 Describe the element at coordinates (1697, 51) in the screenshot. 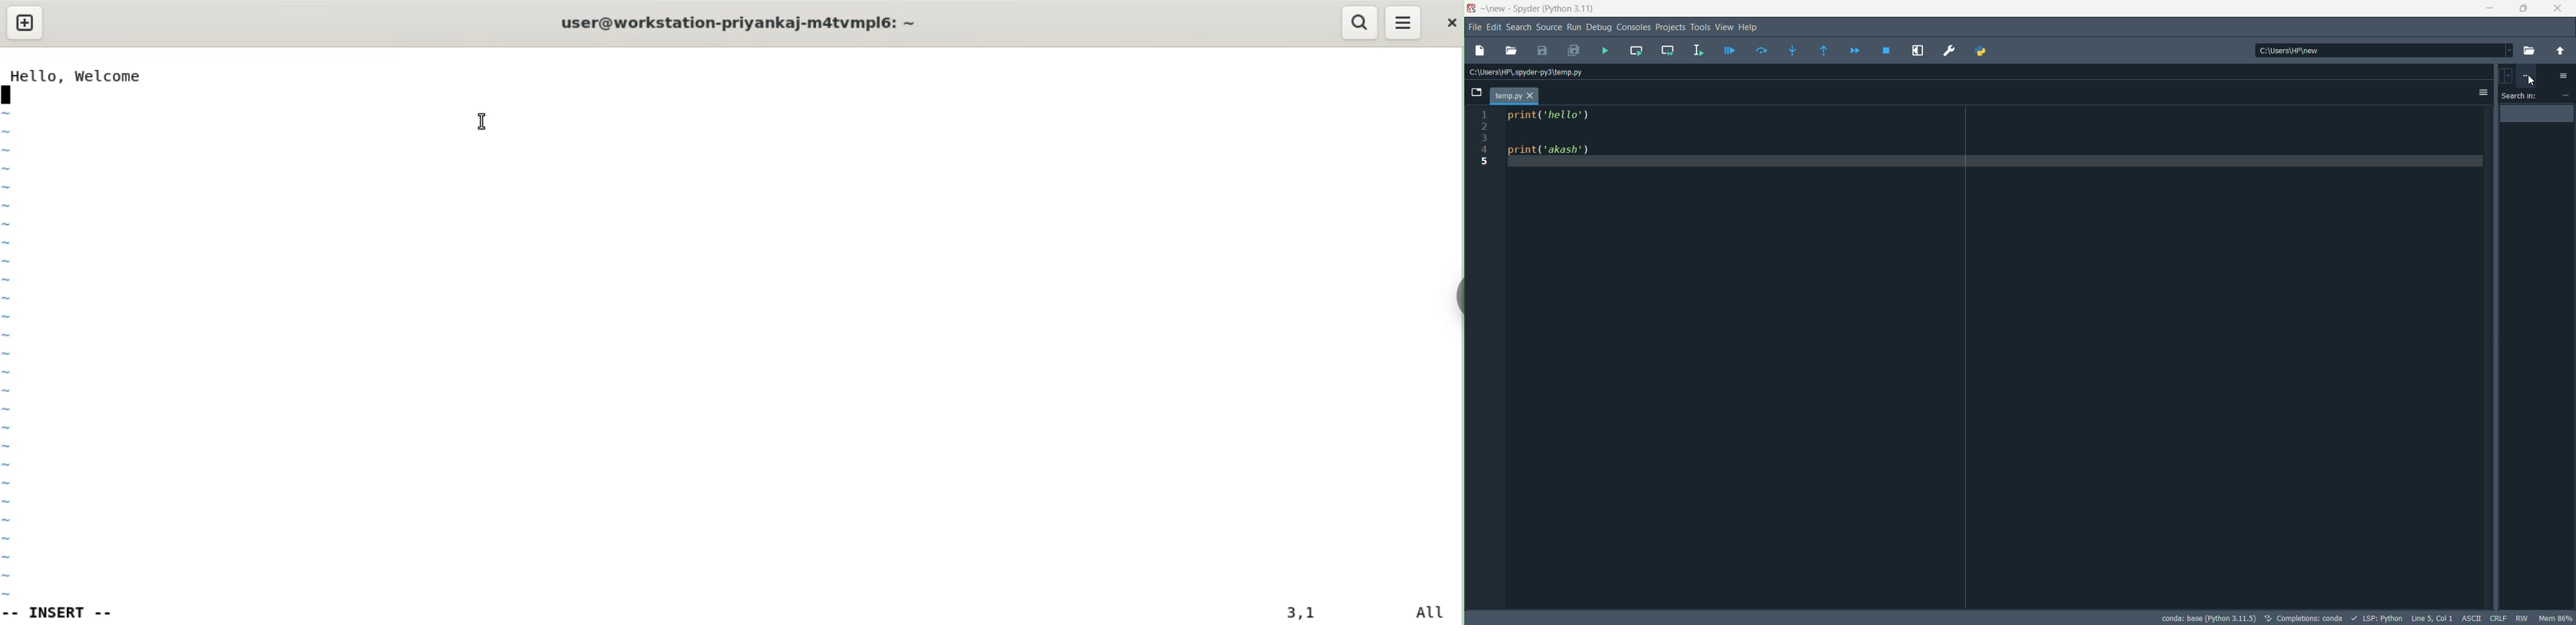

I see `run selection` at that location.